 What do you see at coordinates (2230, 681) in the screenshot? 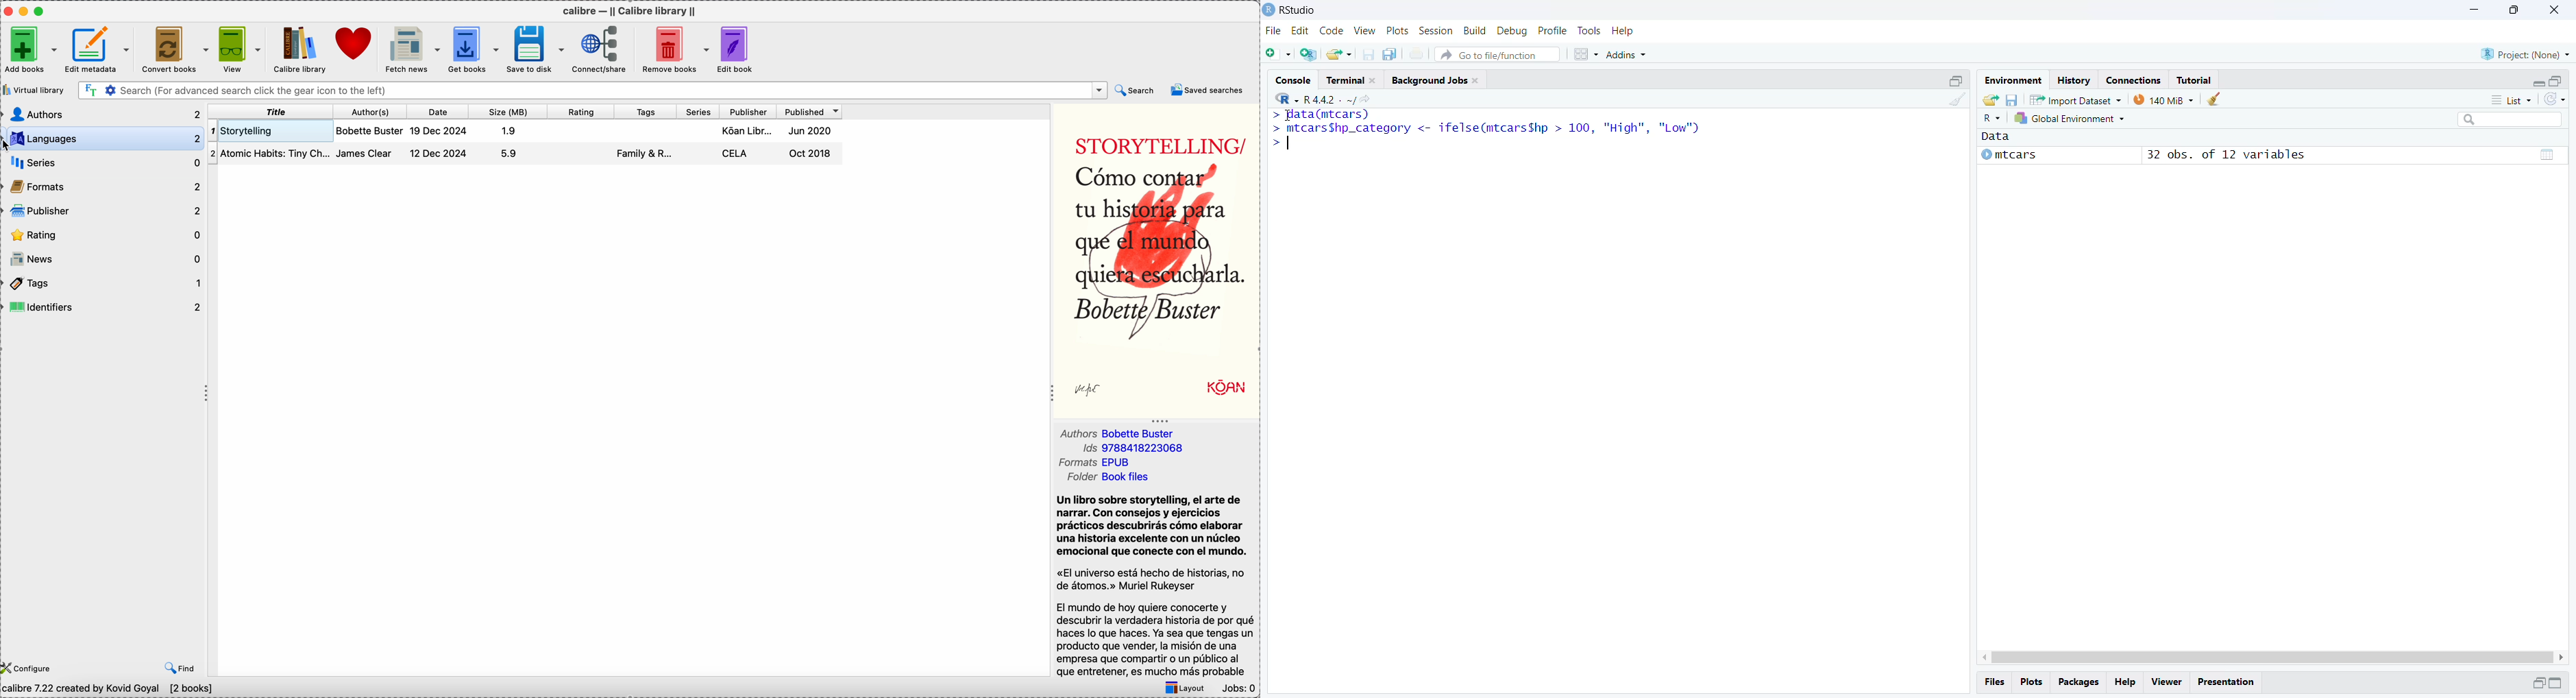
I see `Presentation` at bounding box center [2230, 681].